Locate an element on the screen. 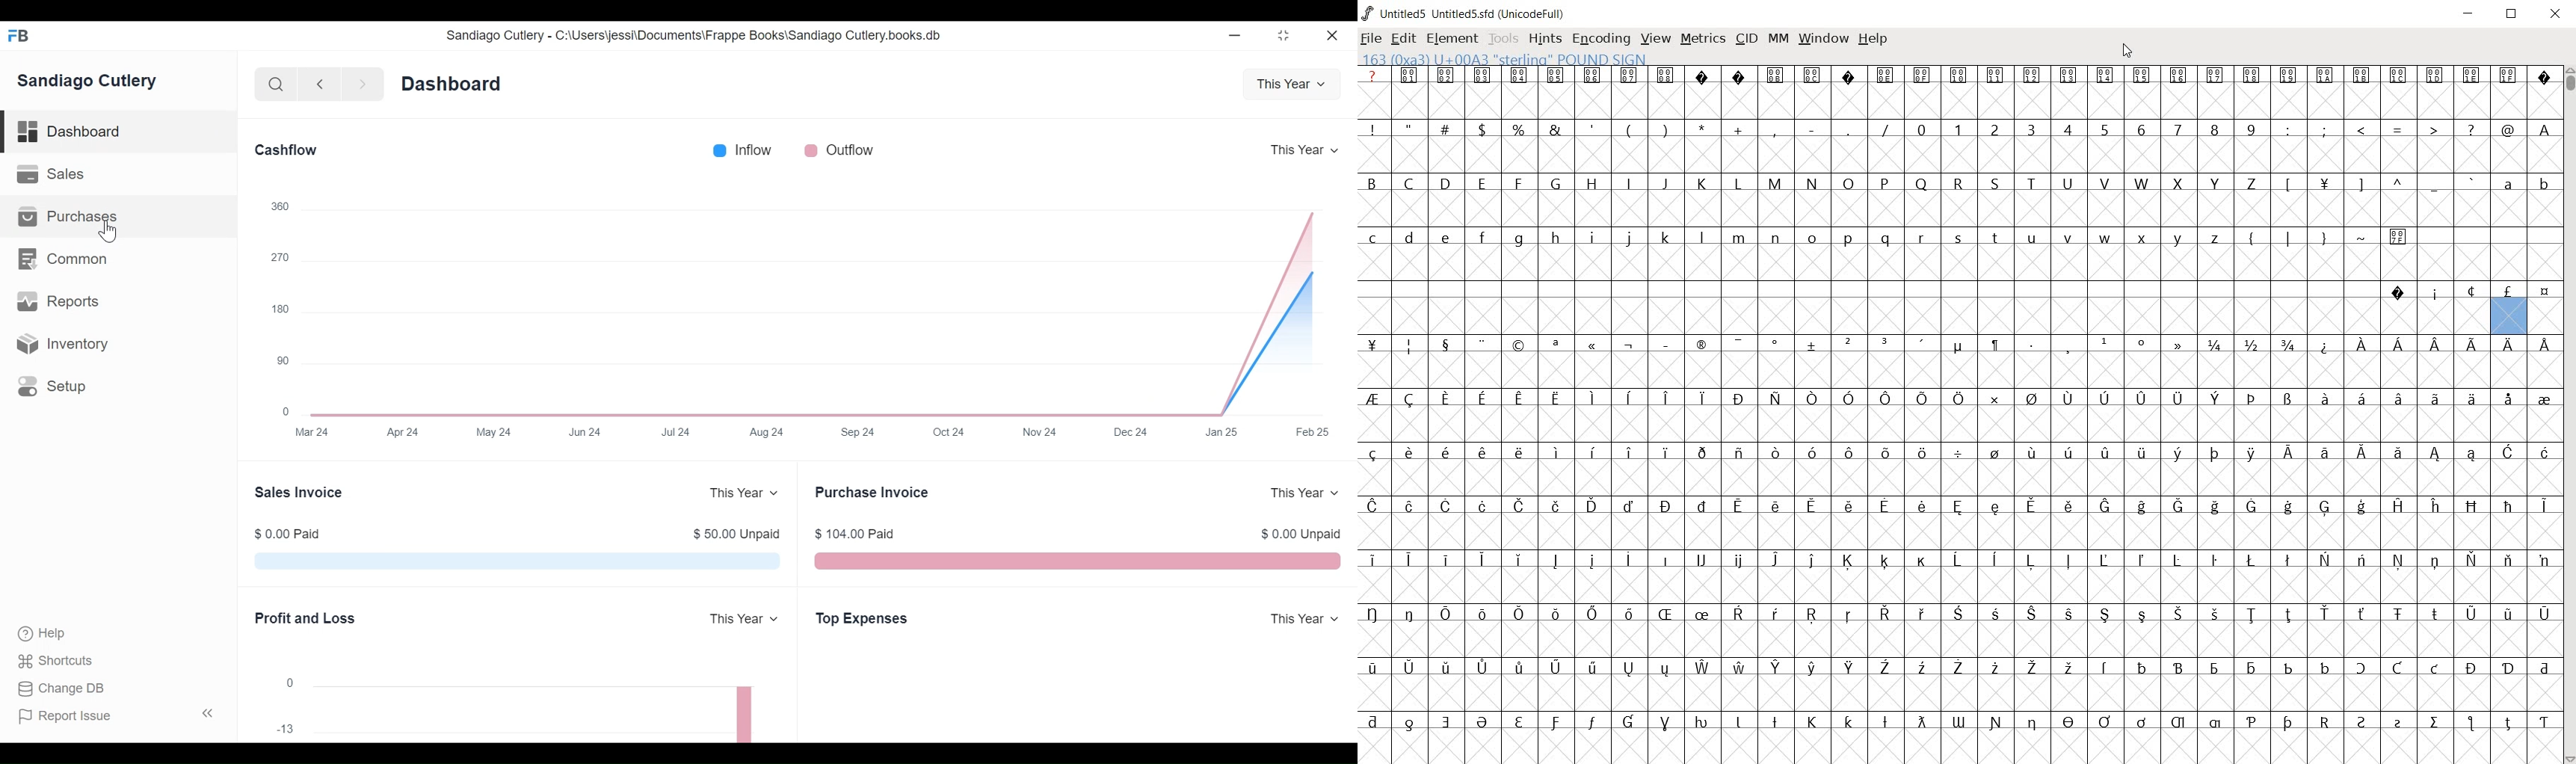  Jan 25 is located at coordinates (1219, 432).